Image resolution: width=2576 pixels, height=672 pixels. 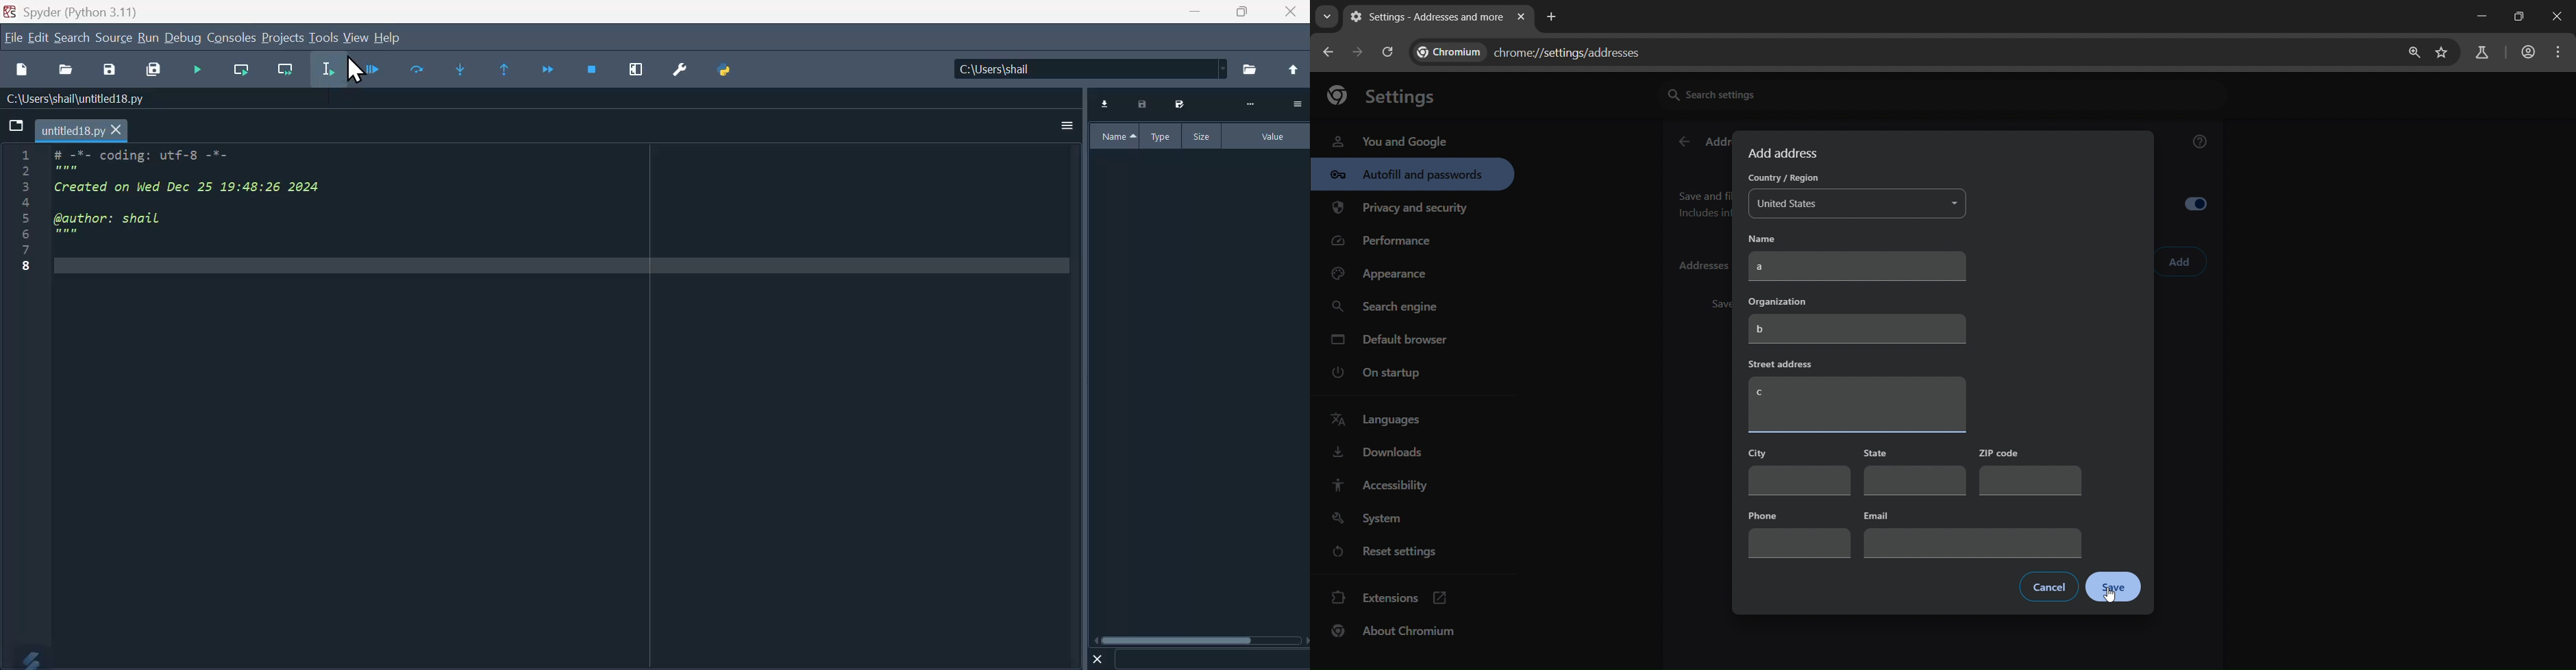 What do you see at coordinates (109, 72) in the screenshot?
I see `save` at bounding box center [109, 72].